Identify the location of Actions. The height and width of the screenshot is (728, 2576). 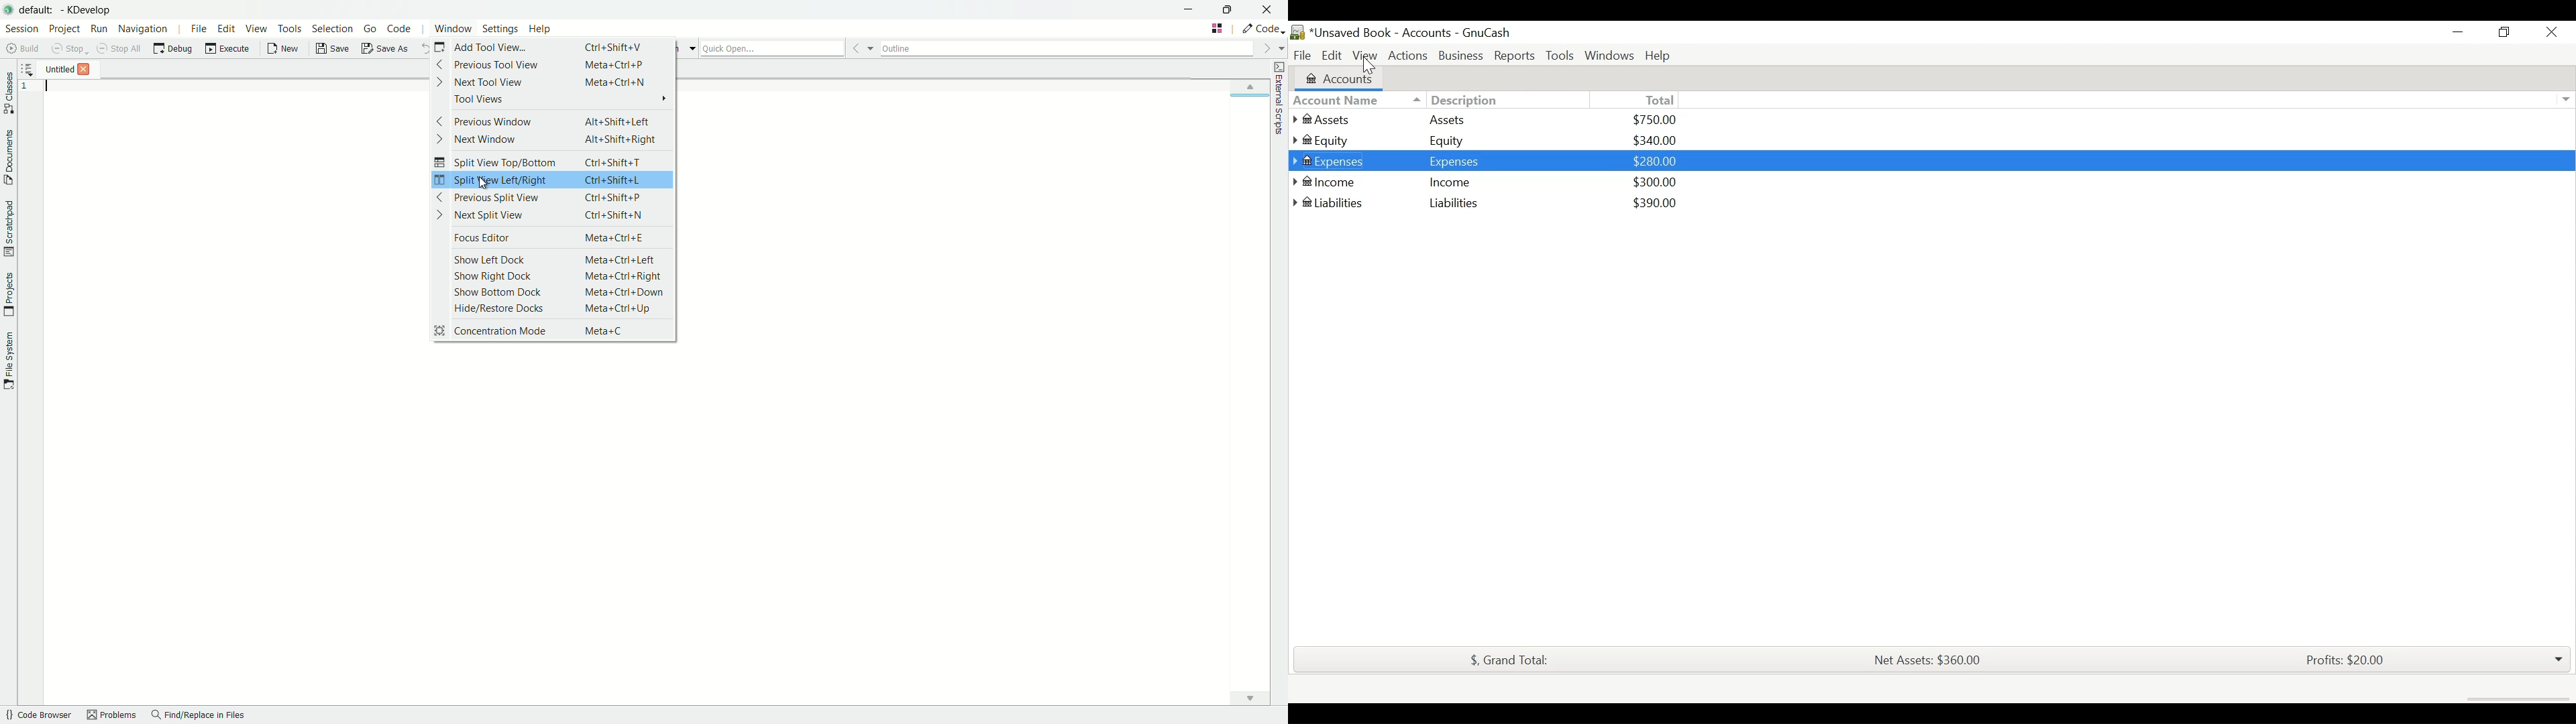
(1408, 54).